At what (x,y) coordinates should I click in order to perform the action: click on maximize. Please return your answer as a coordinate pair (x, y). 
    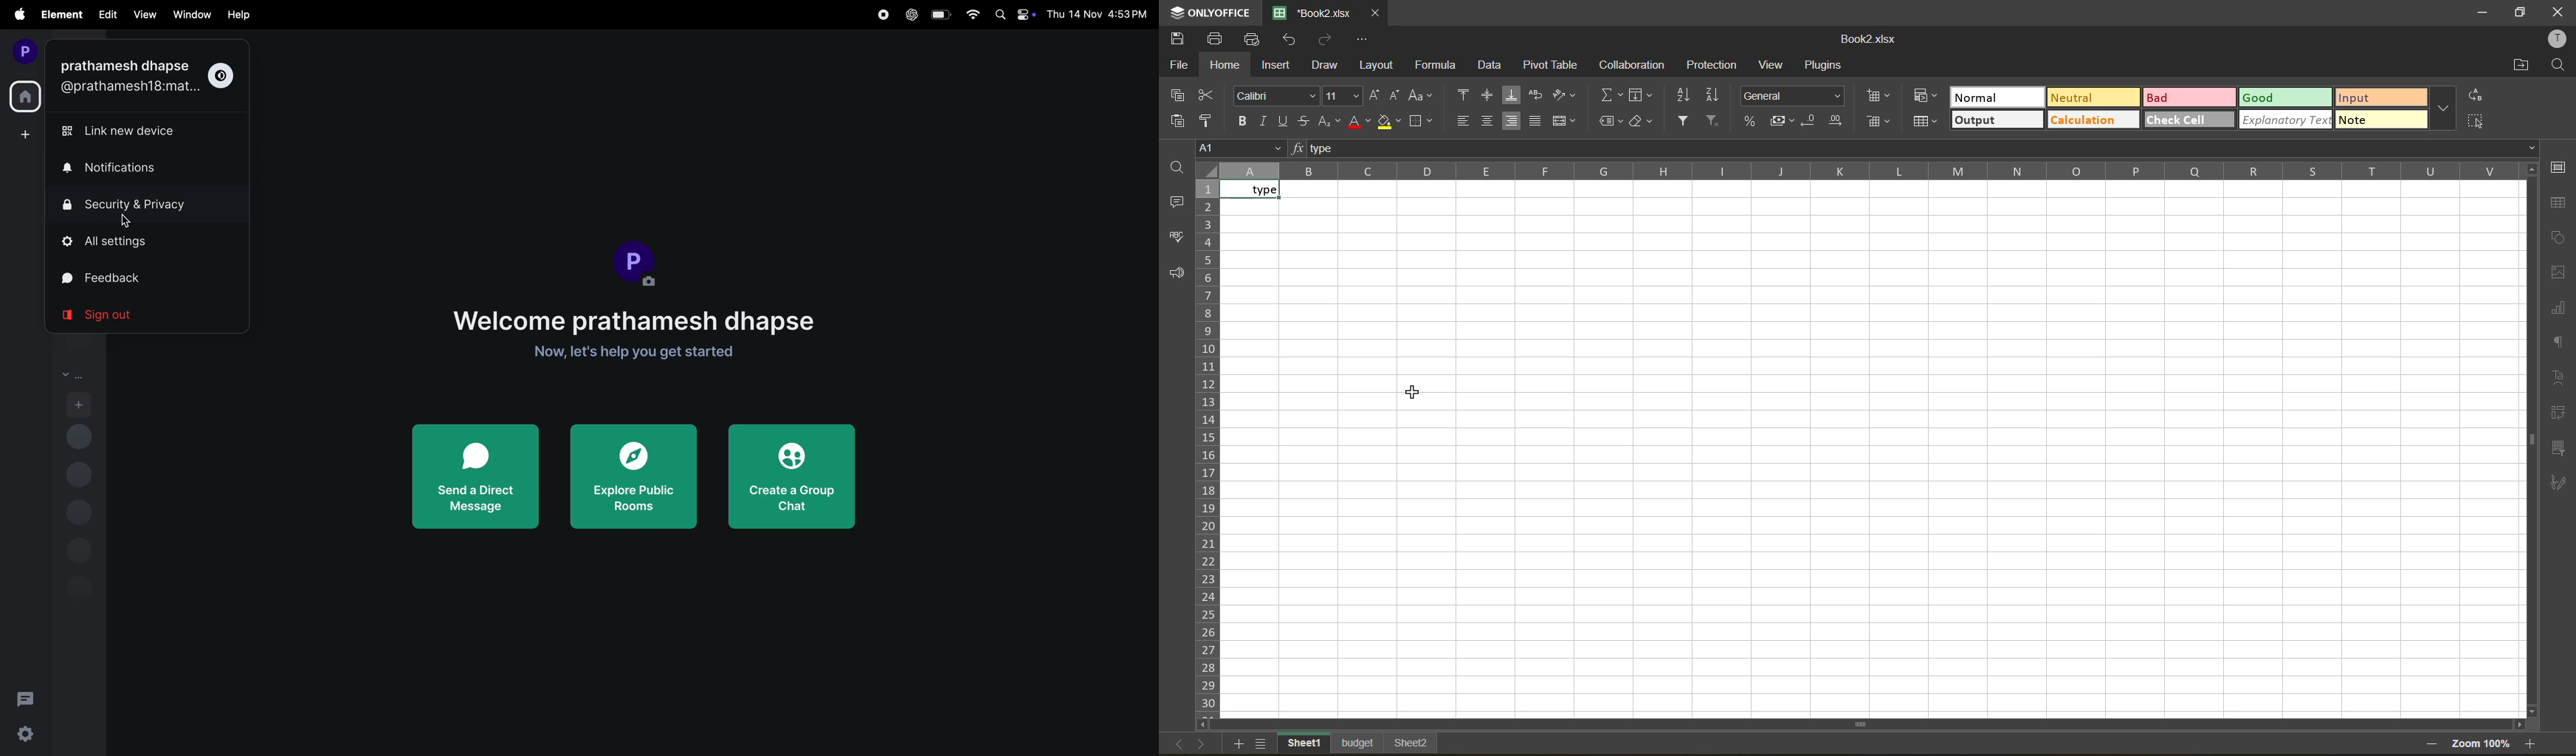
    Looking at the image, I should click on (2522, 11).